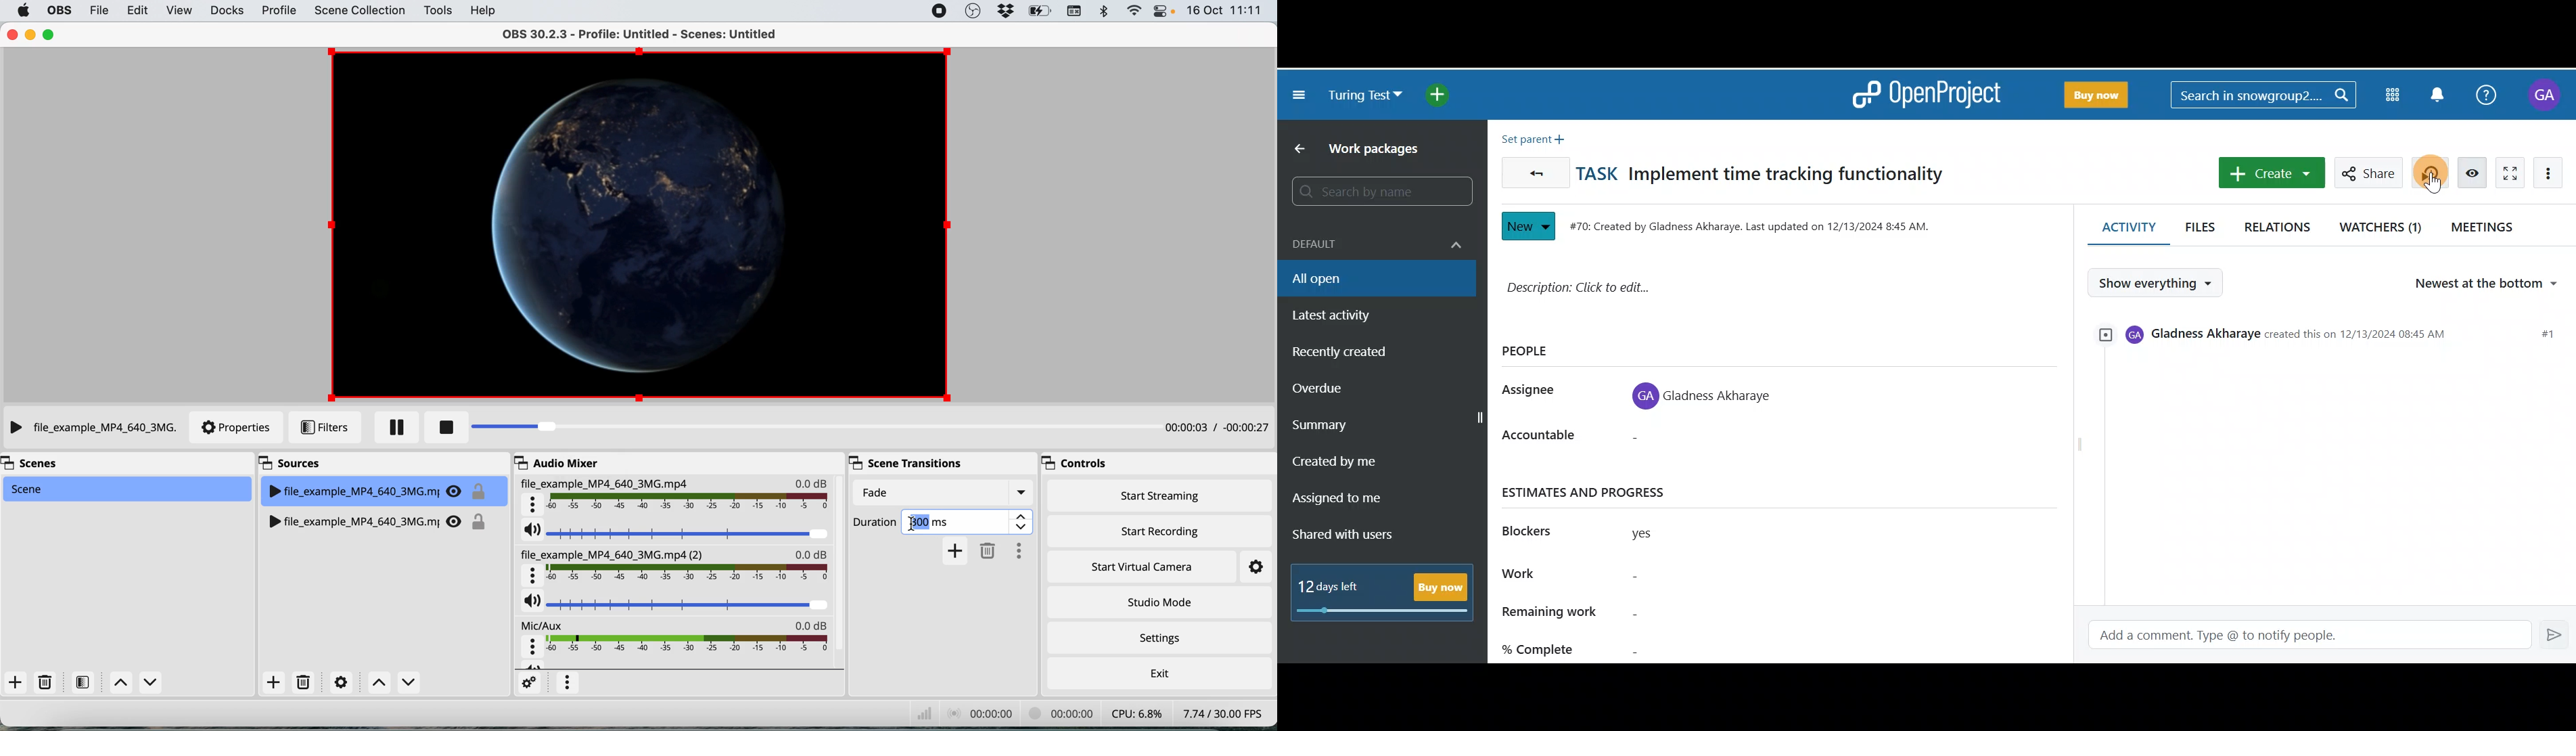 The image size is (2576, 756). Describe the element at coordinates (634, 36) in the screenshot. I see `OBS 30.2.3 - Profile: Untitled - Scenes: Untitled` at that location.